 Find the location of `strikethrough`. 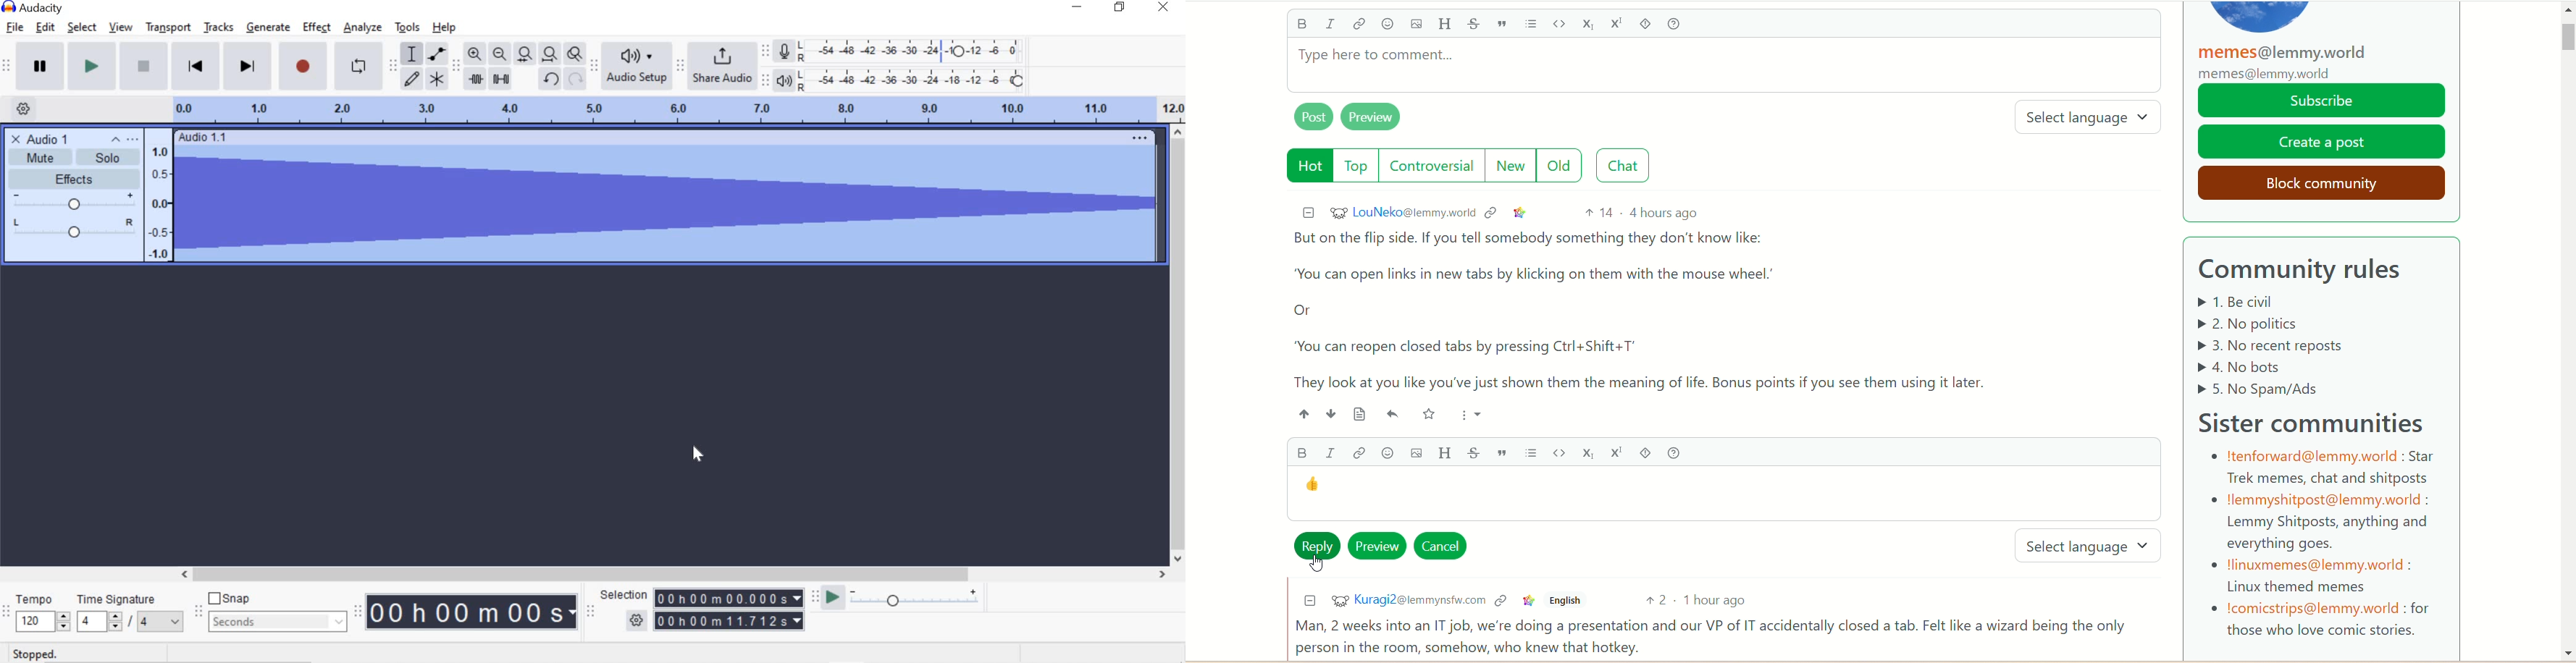

strikethrough is located at coordinates (1474, 25).